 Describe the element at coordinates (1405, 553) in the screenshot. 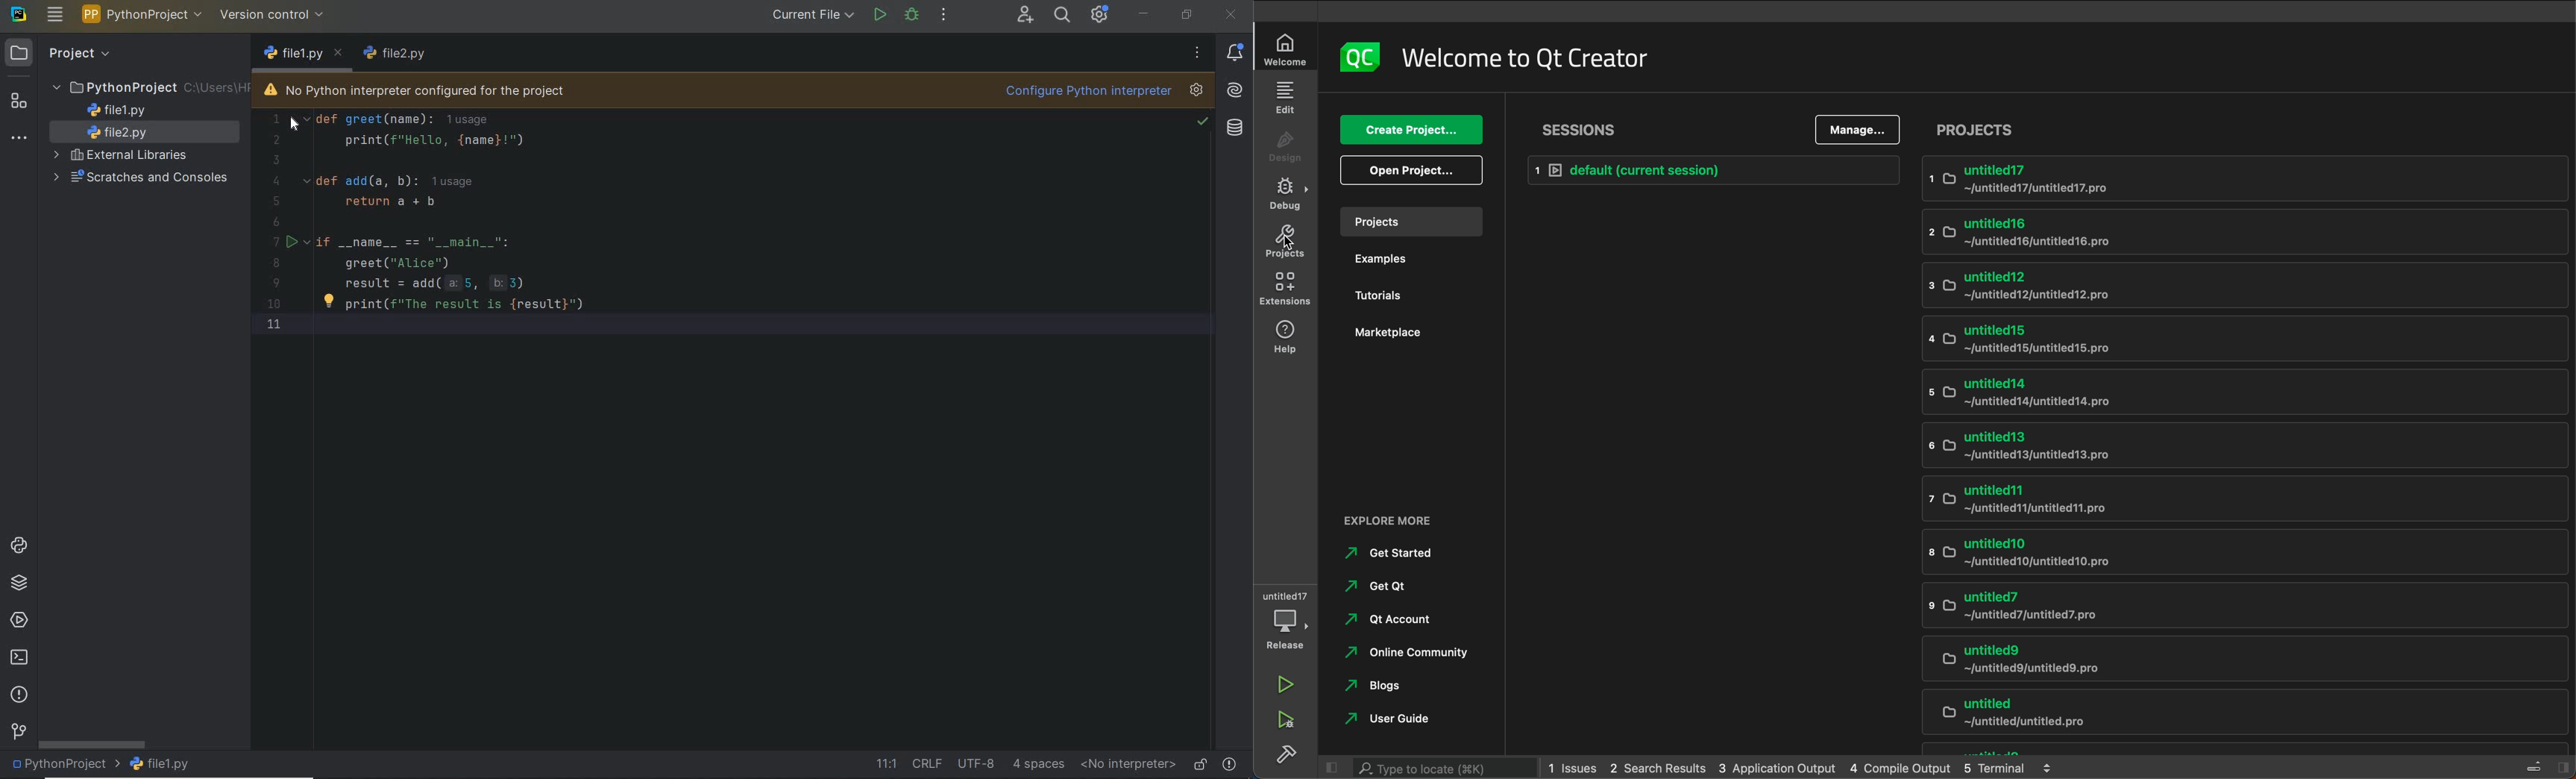

I see `get started` at that location.